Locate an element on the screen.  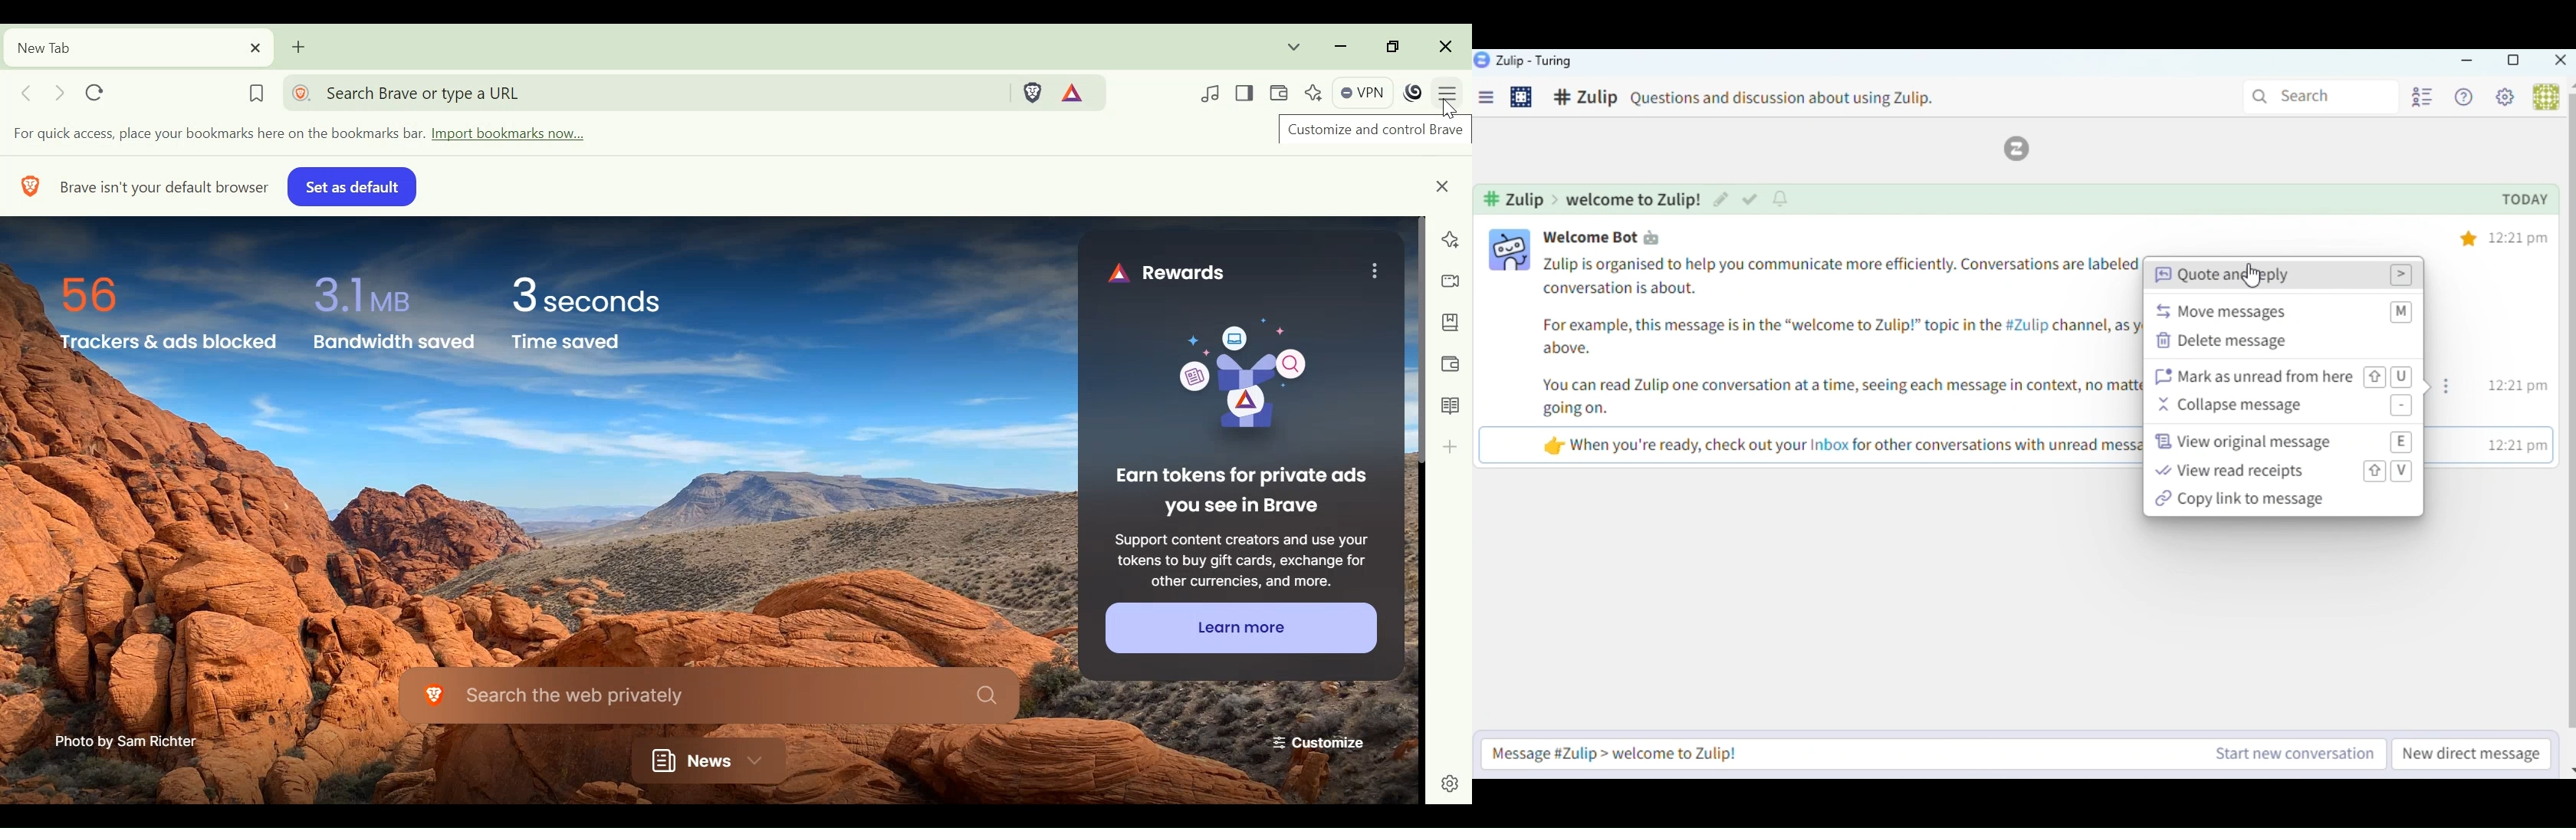
Move messages is located at coordinates (2285, 310).